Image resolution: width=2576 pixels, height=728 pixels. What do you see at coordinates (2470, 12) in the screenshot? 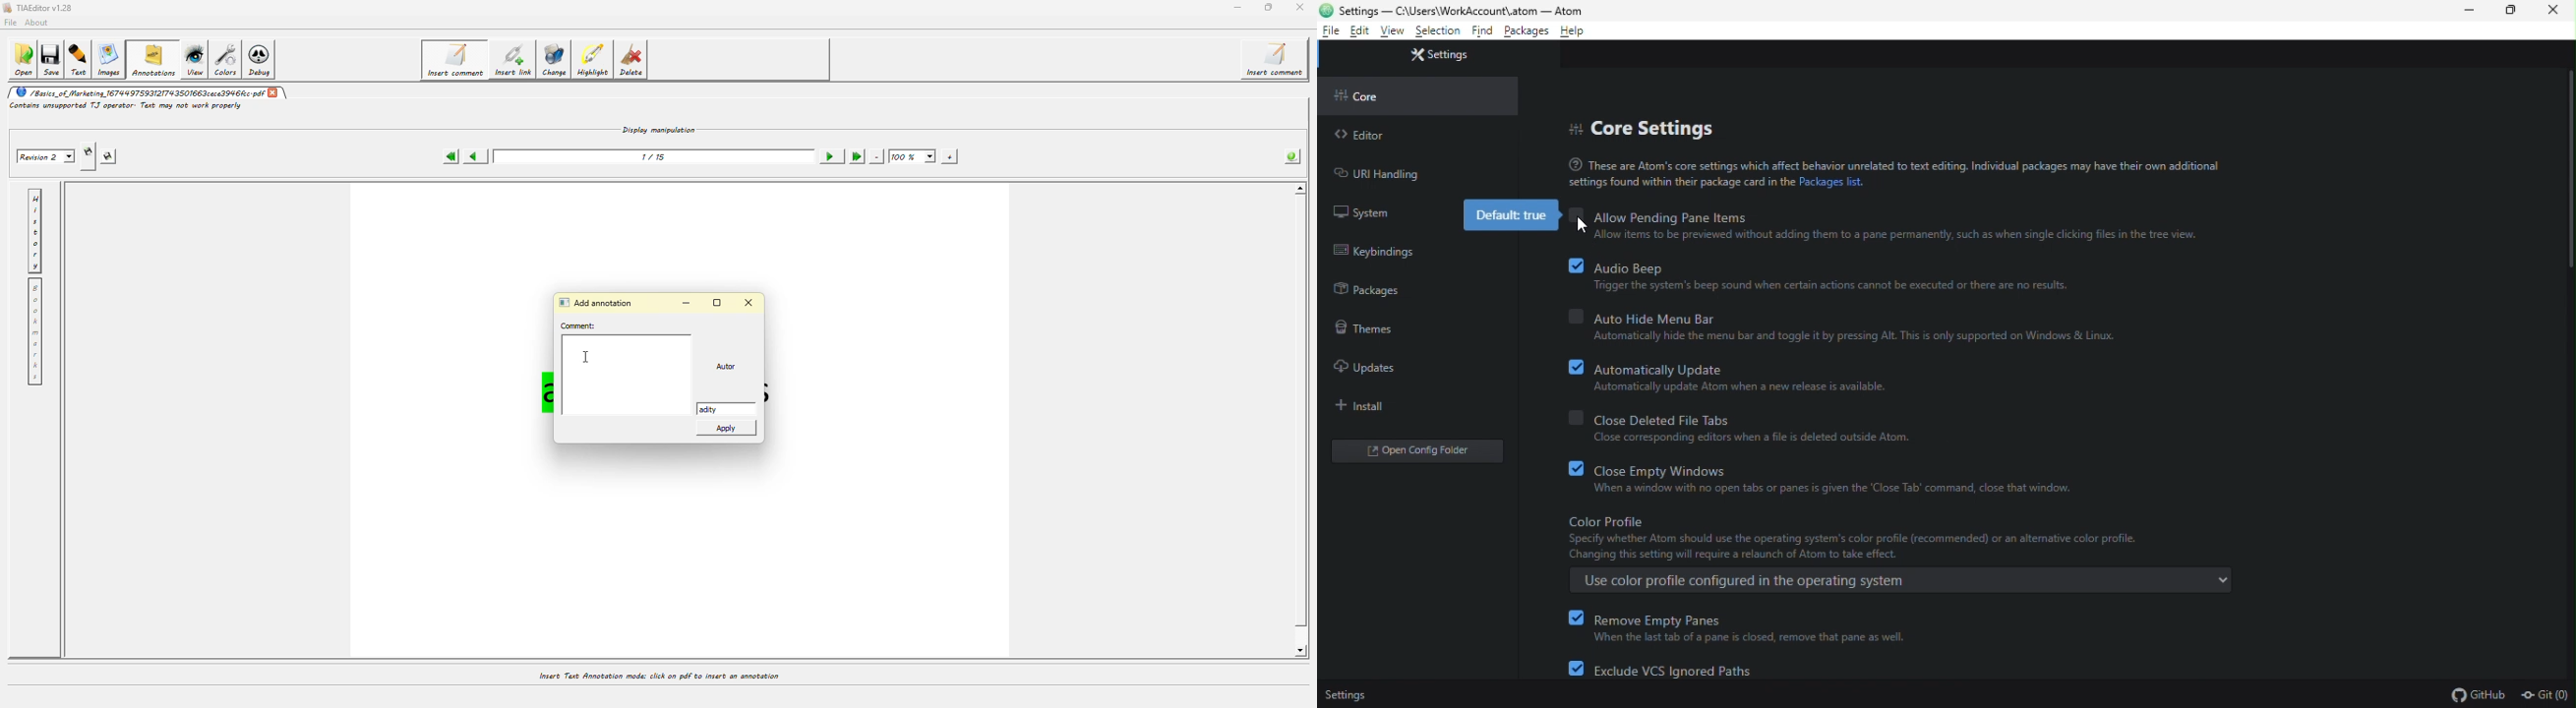
I see `minimize` at bounding box center [2470, 12].